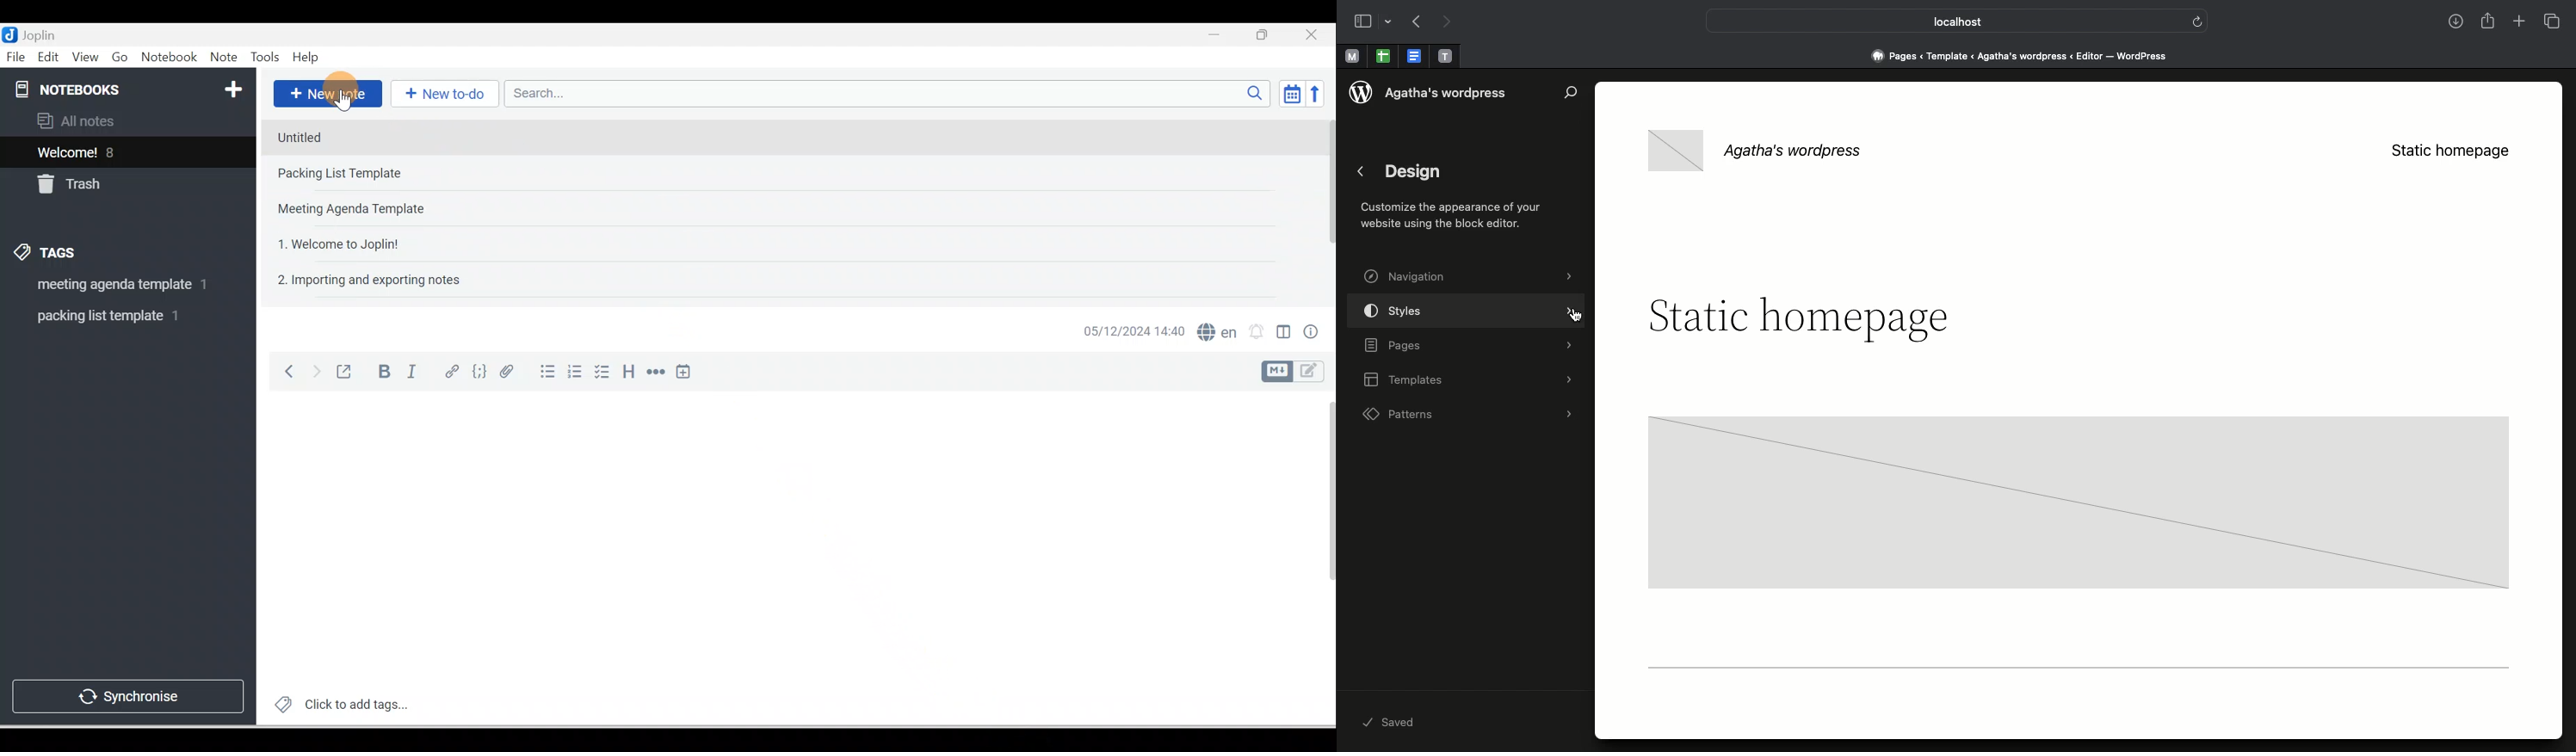  What do you see at coordinates (49, 255) in the screenshot?
I see `Tags` at bounding box center [49, 255].